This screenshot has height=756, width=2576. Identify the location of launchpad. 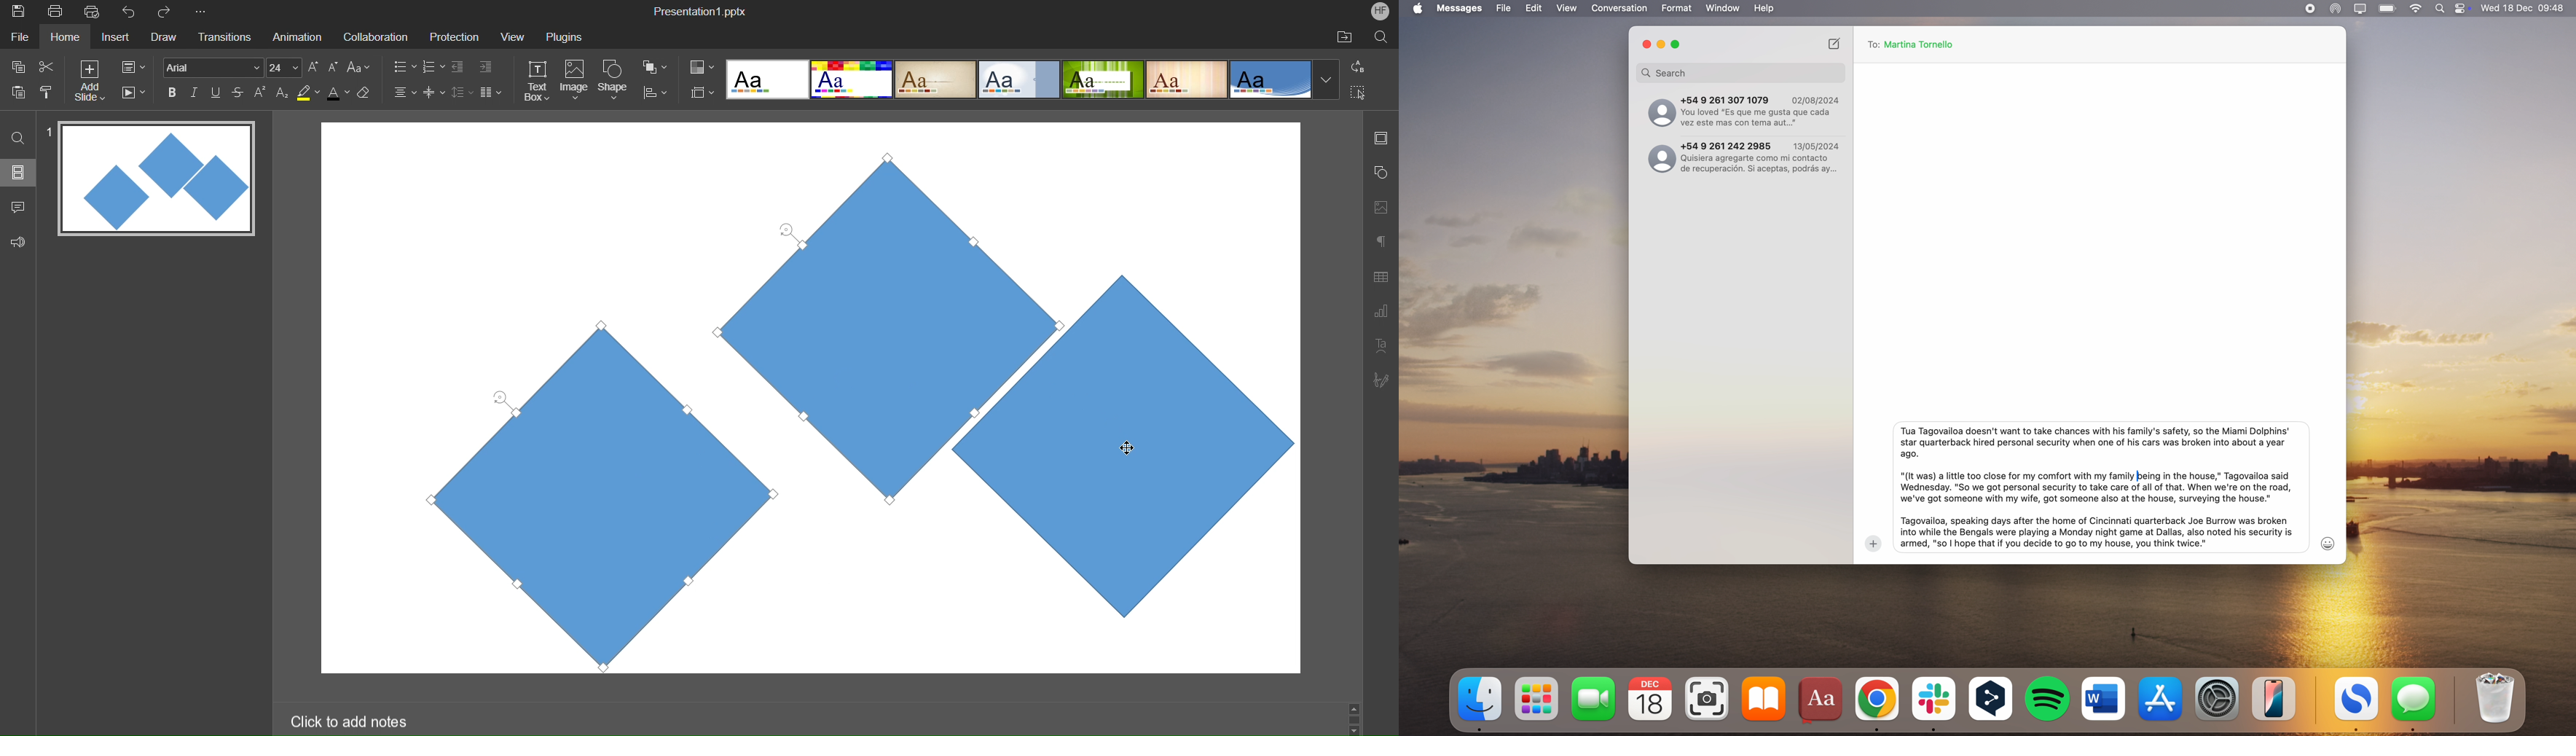
(1539, 699).